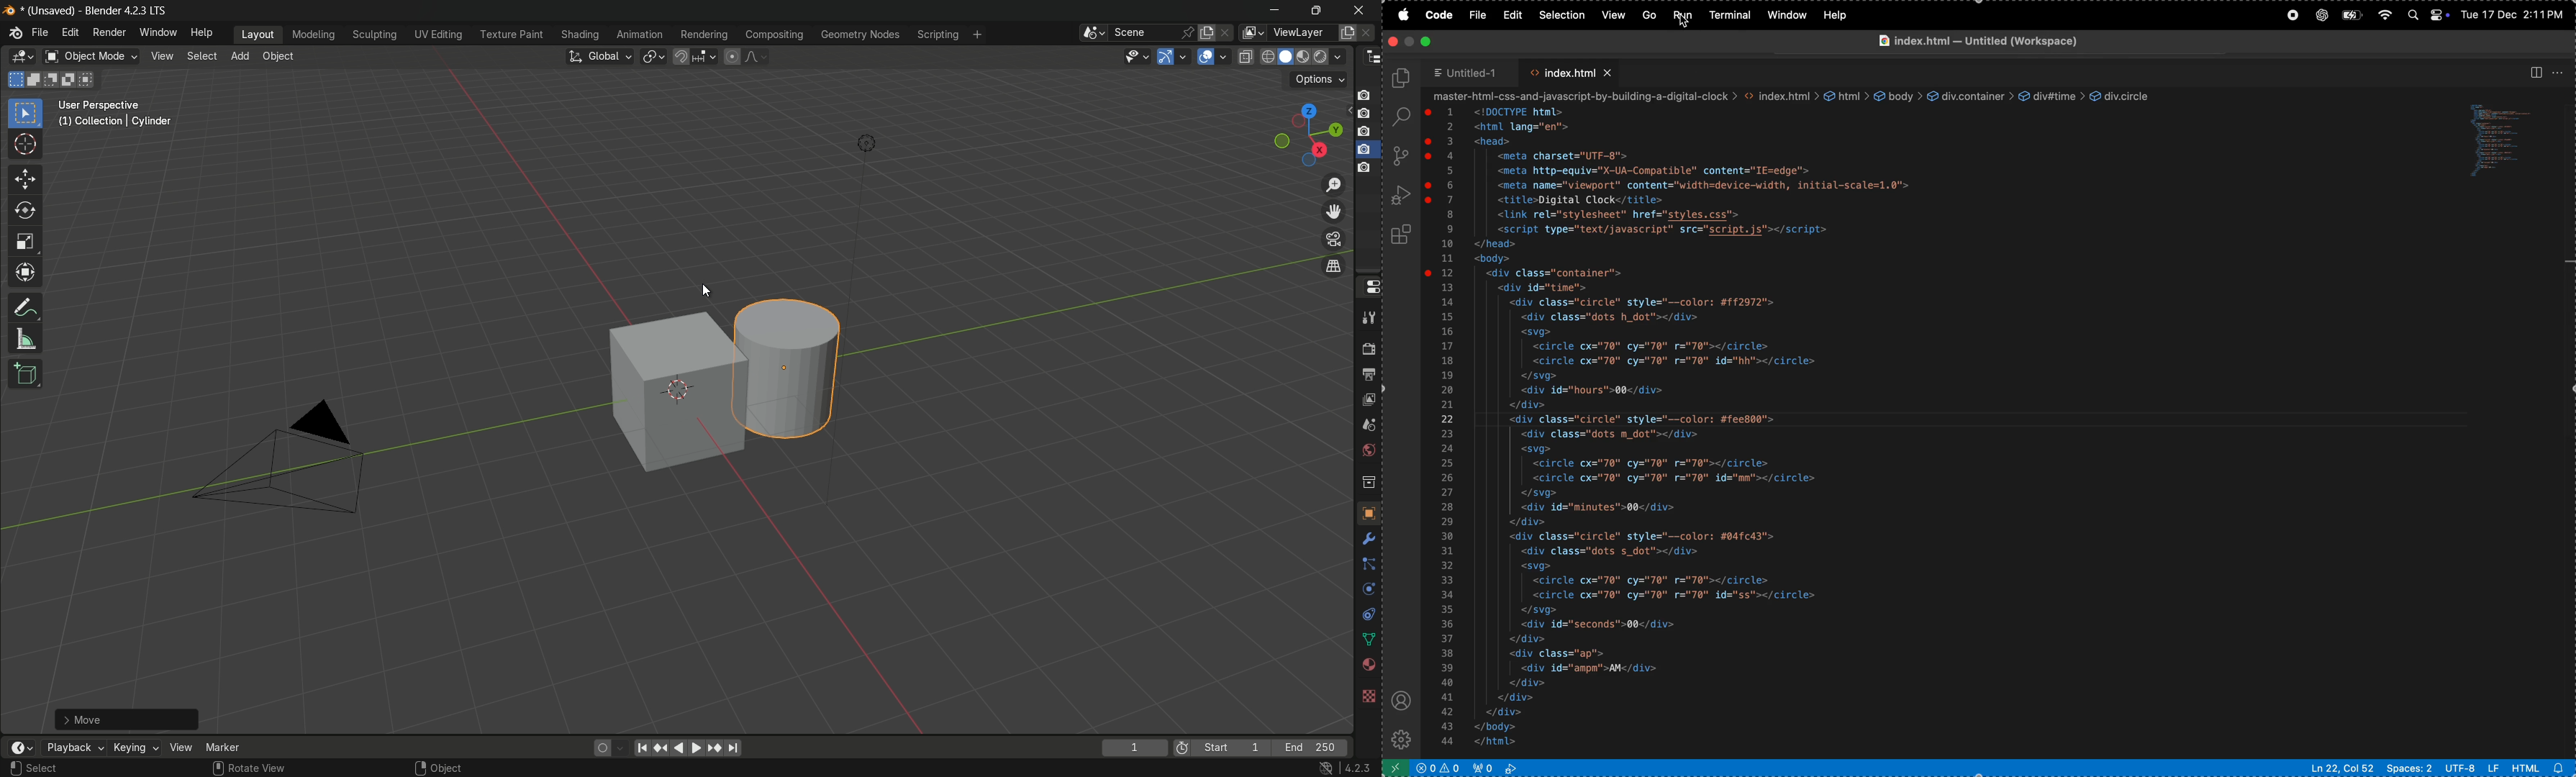 The image size is (2576, 784). What do you see at coordinates (201, 56) in the screenshot?
I see `select` at bounding box center [201, 56].